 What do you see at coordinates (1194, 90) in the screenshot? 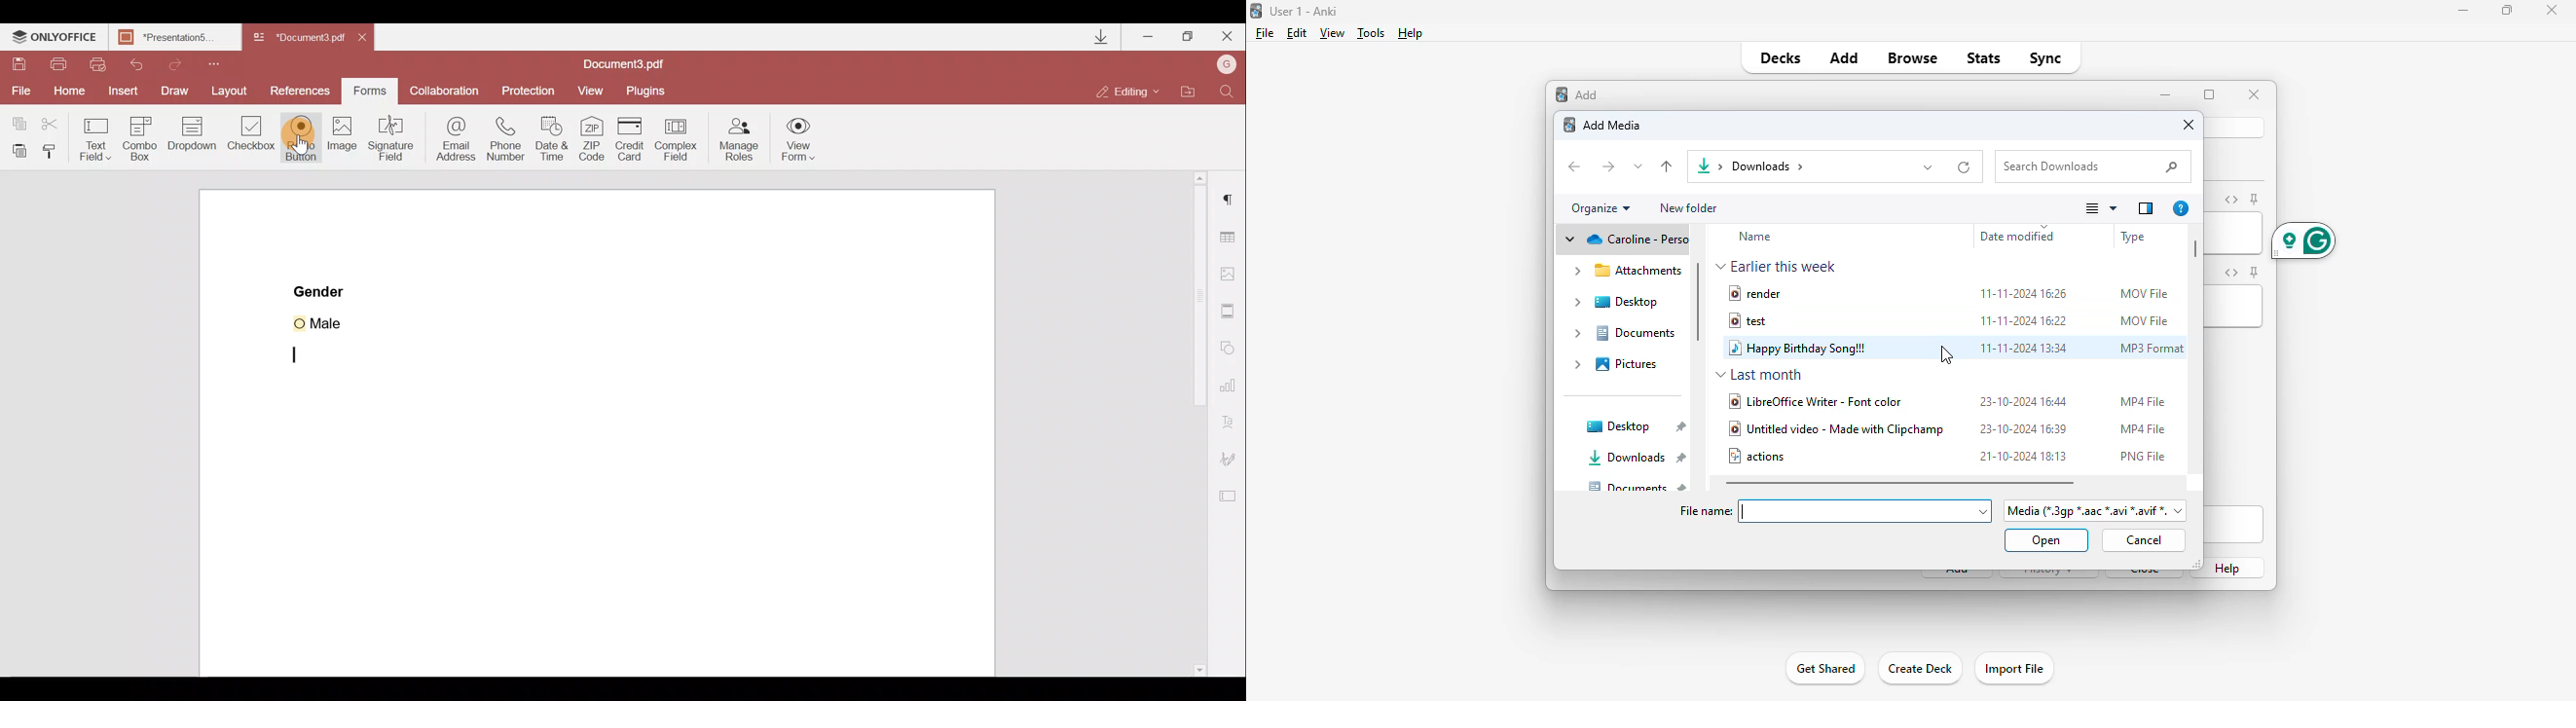
I see `Open file location` at bounding box center [1194, 90].